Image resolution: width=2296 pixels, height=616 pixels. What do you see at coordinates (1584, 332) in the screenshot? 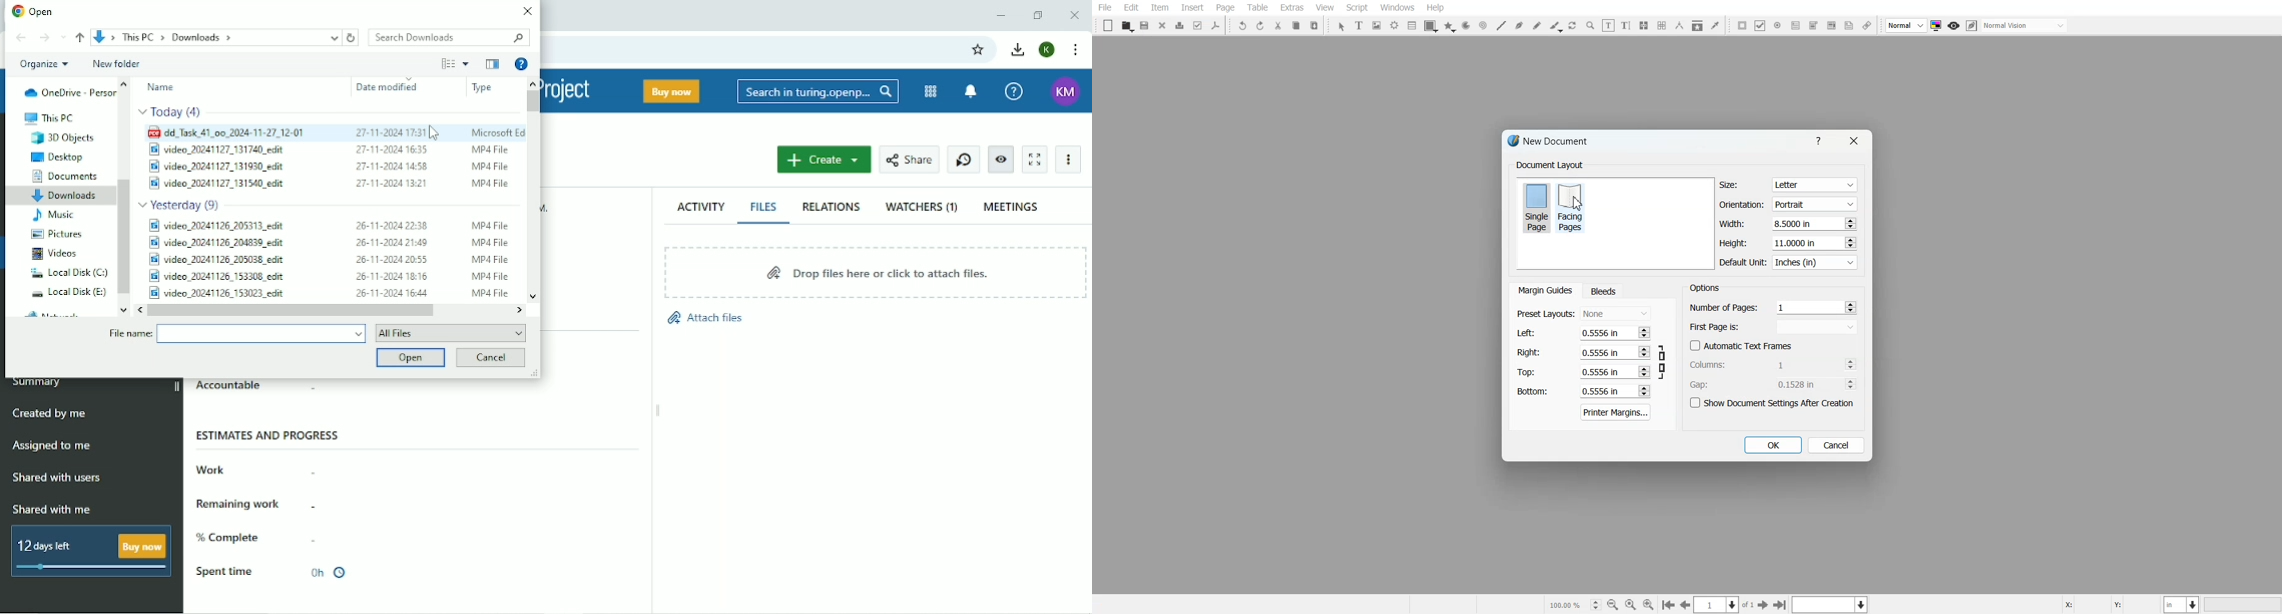
I see `Left margin adjuster` at bounding box center [1584, 332].